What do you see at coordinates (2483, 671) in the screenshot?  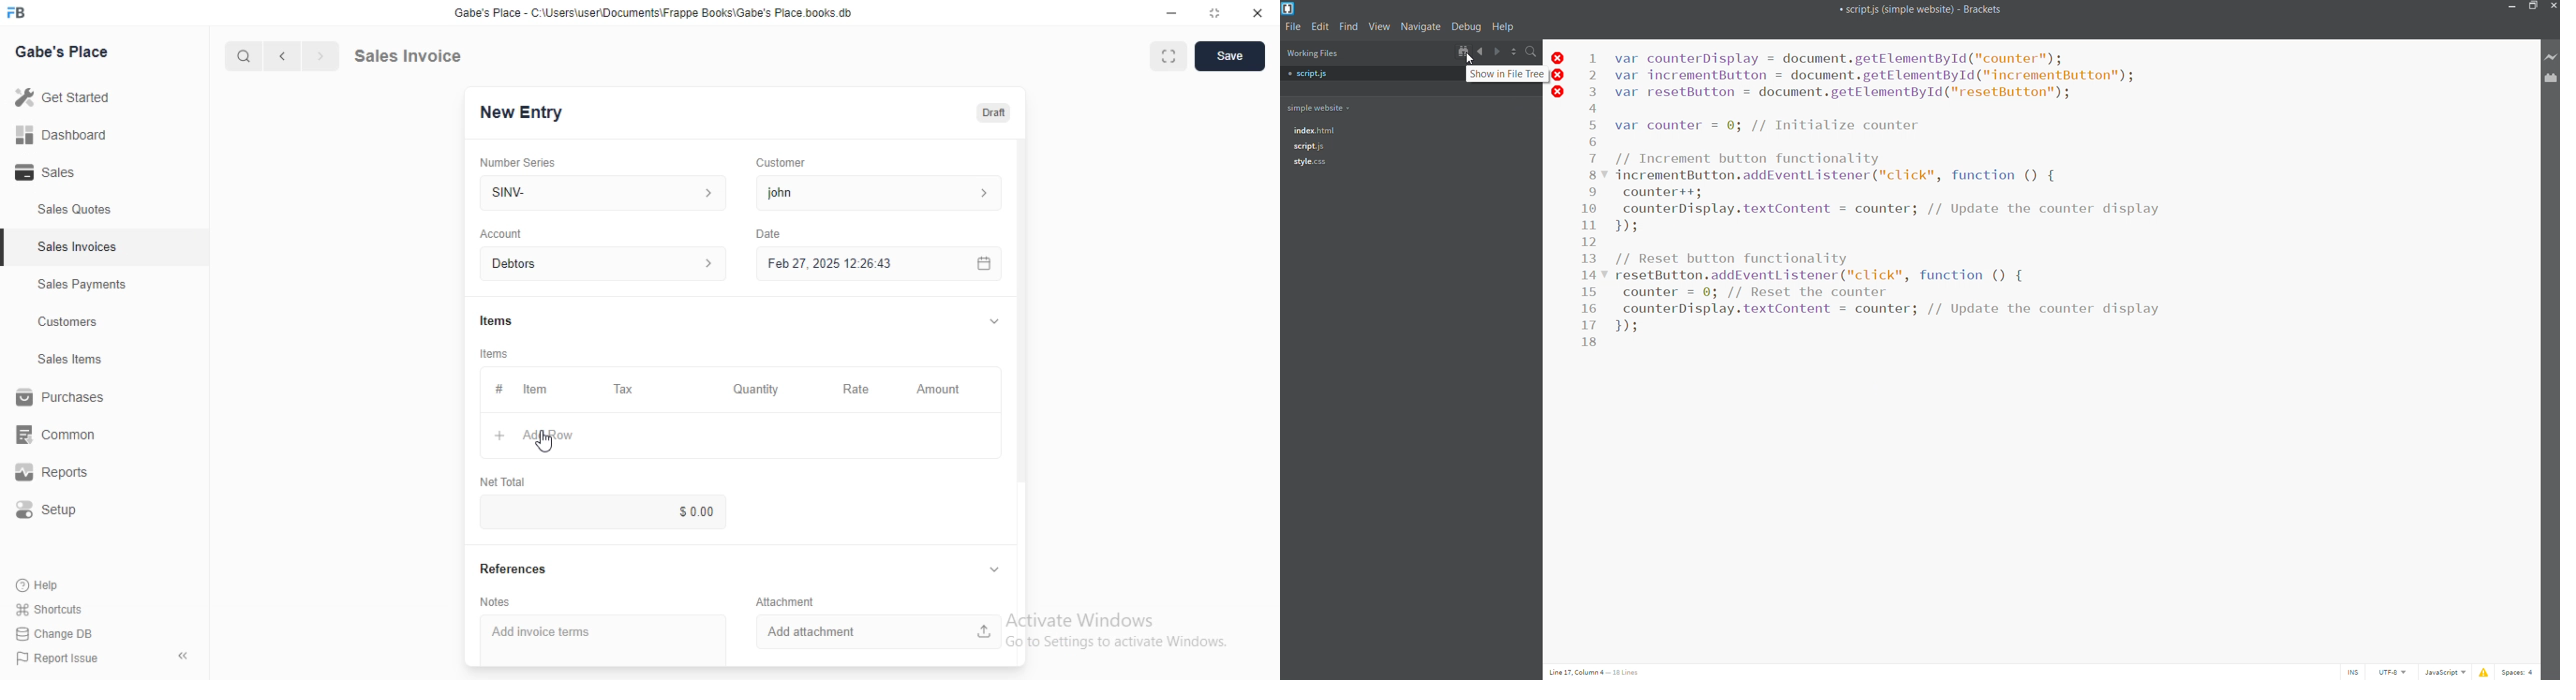 I see `show errors` at bounding box center [2483, 671].